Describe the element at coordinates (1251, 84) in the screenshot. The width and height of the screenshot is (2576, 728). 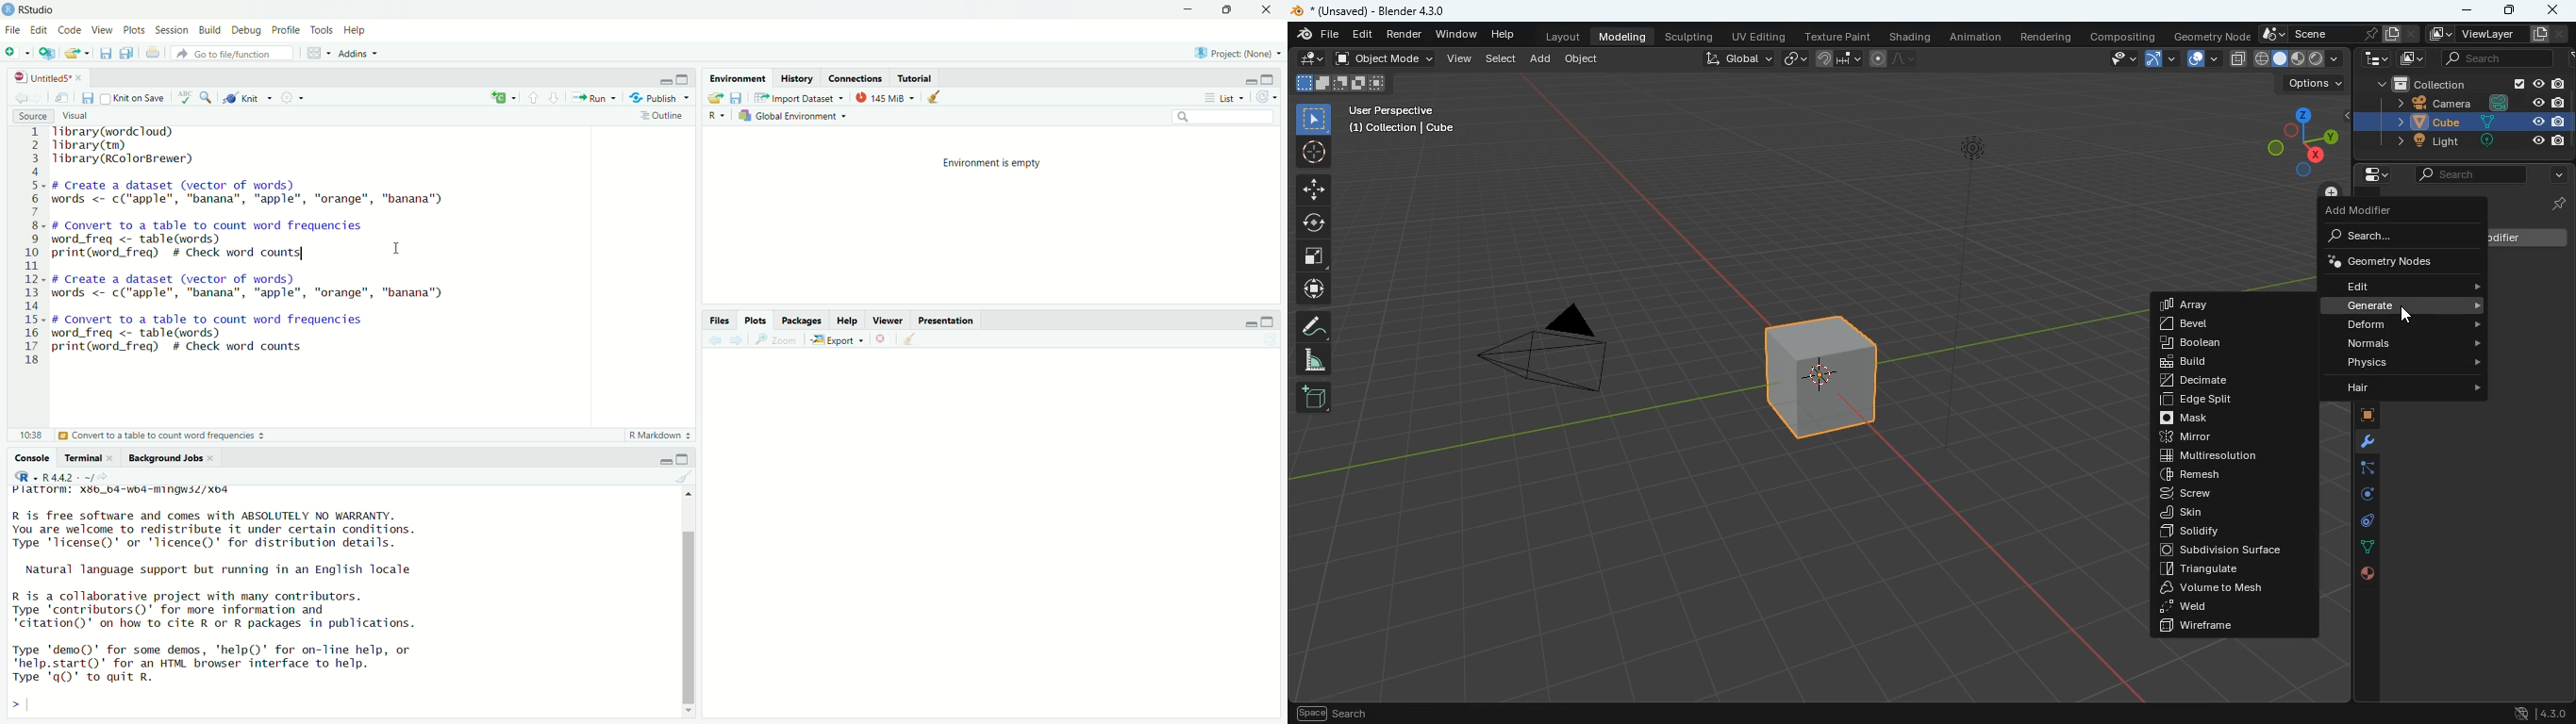
I see `Minimize` at that location.